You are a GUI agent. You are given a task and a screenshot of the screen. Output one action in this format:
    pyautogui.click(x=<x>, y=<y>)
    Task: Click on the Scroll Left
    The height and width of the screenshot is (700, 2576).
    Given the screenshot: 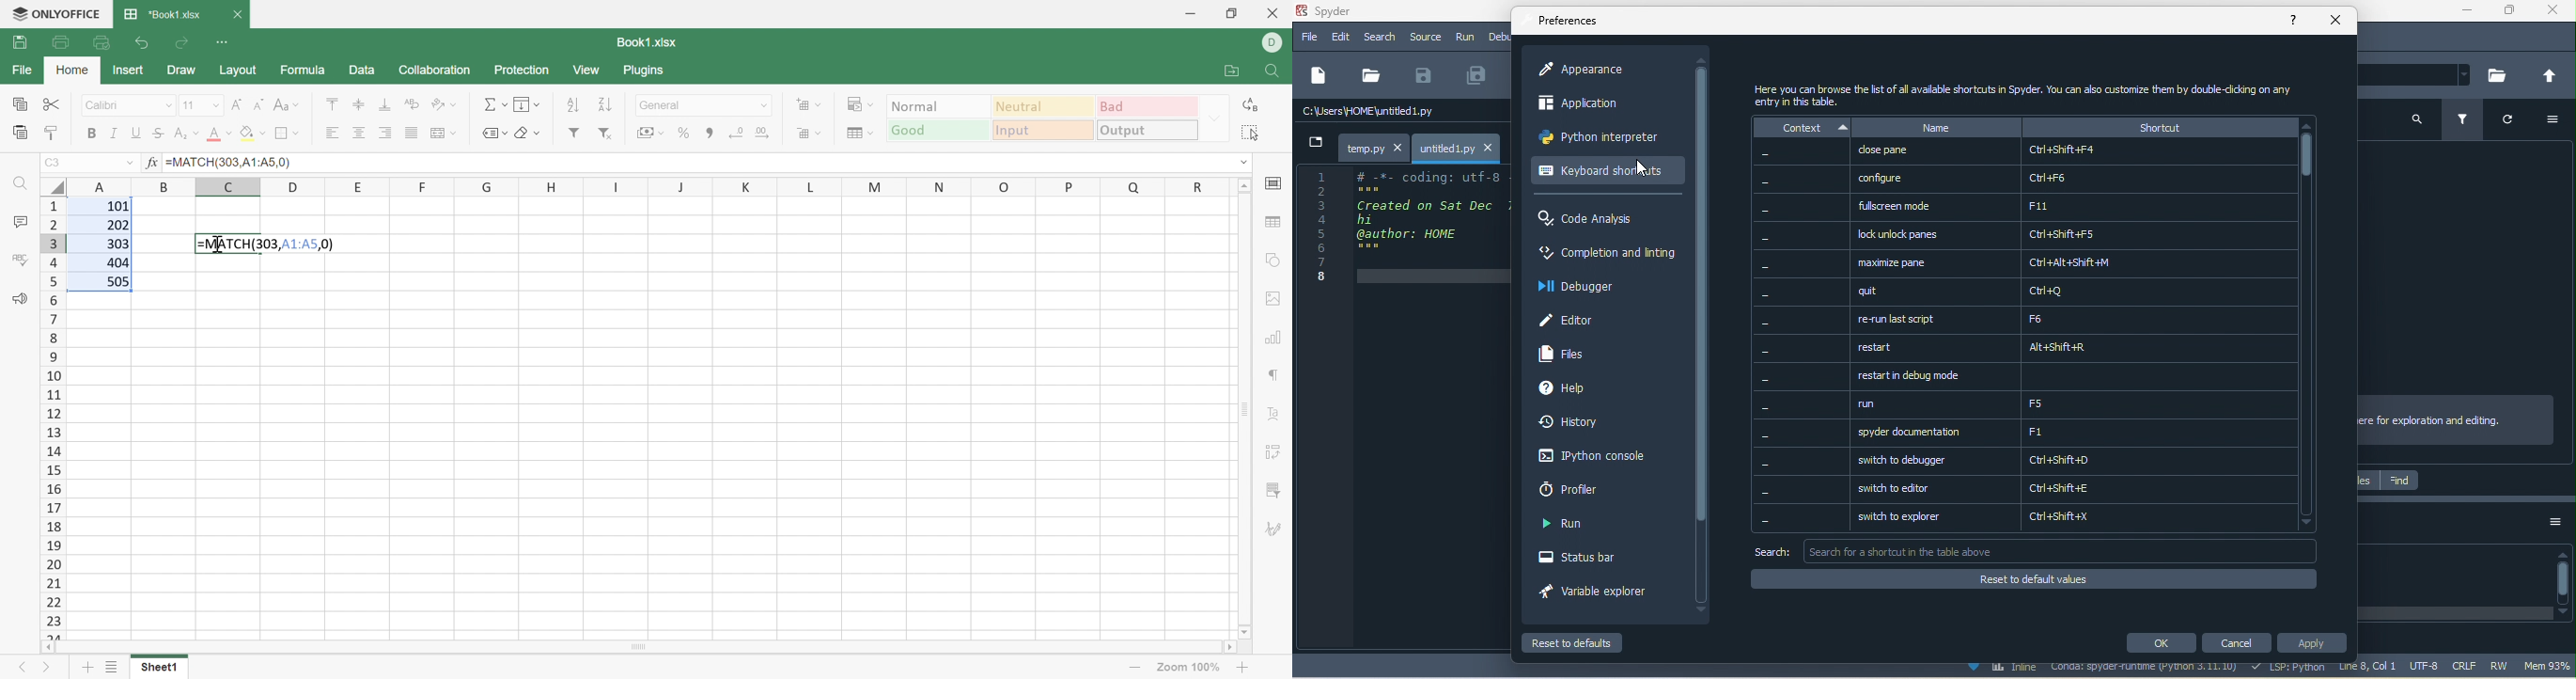 What is the action you would take?
    pyautogui.click(x=53, y=649)
    